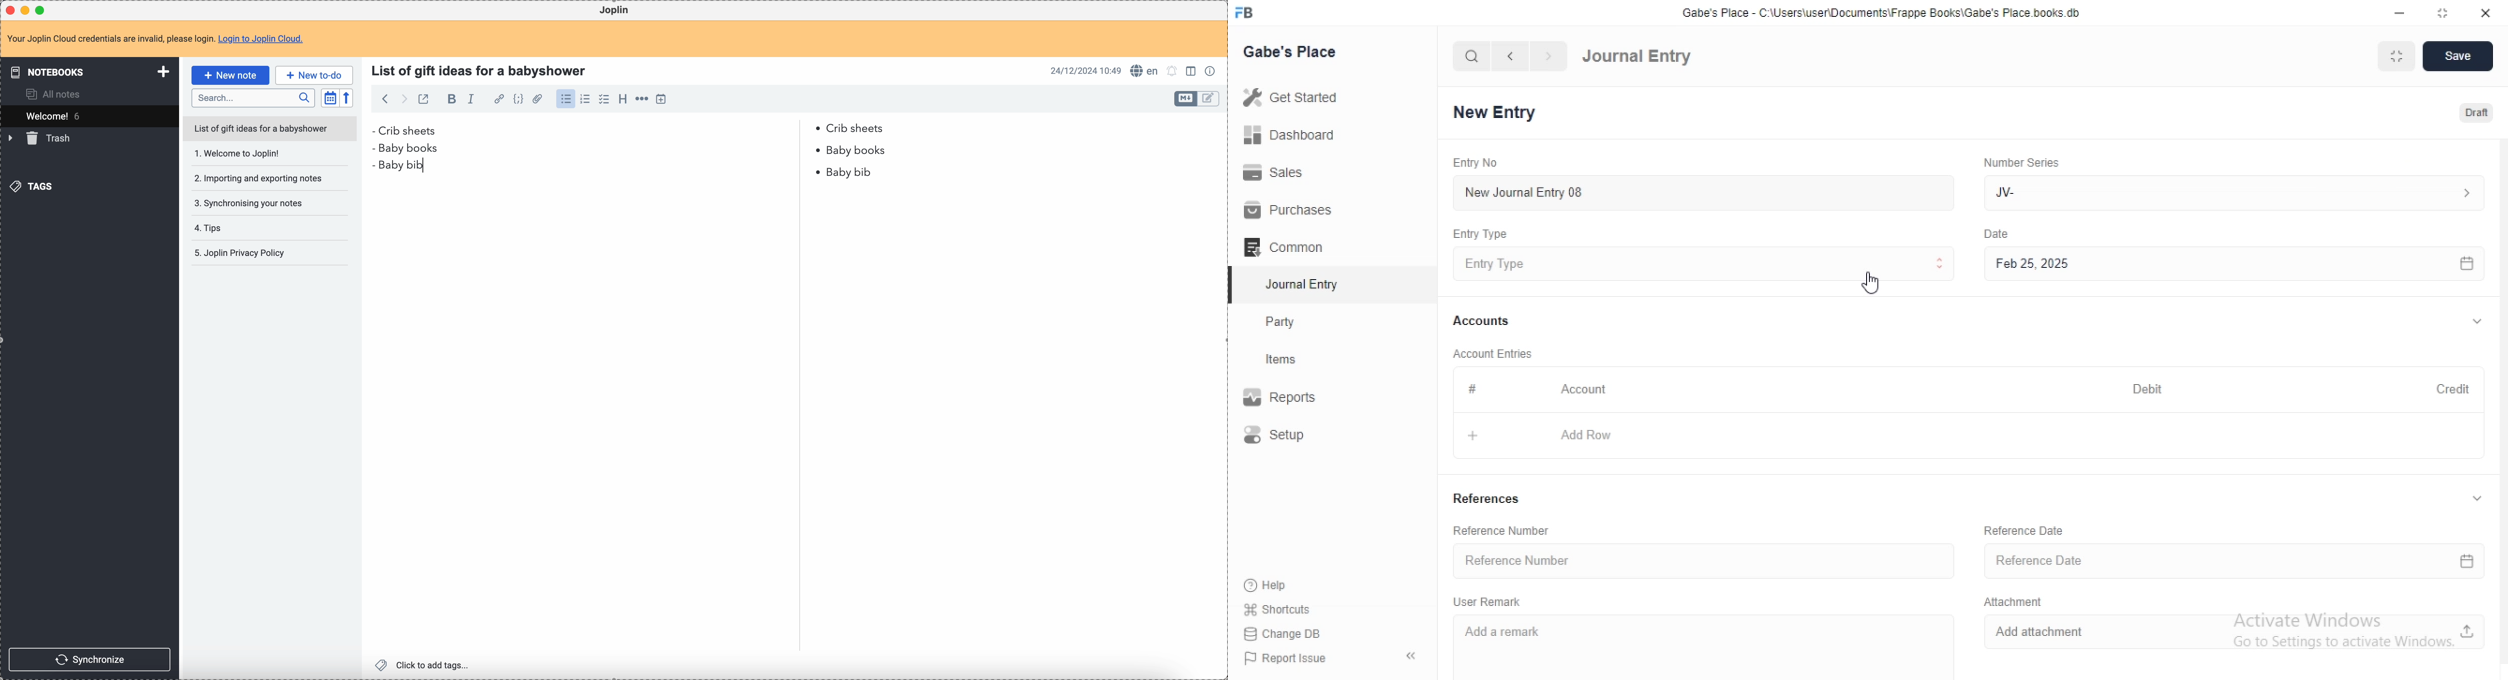  I want to click on toggle edit layout, so click(1186, 99).